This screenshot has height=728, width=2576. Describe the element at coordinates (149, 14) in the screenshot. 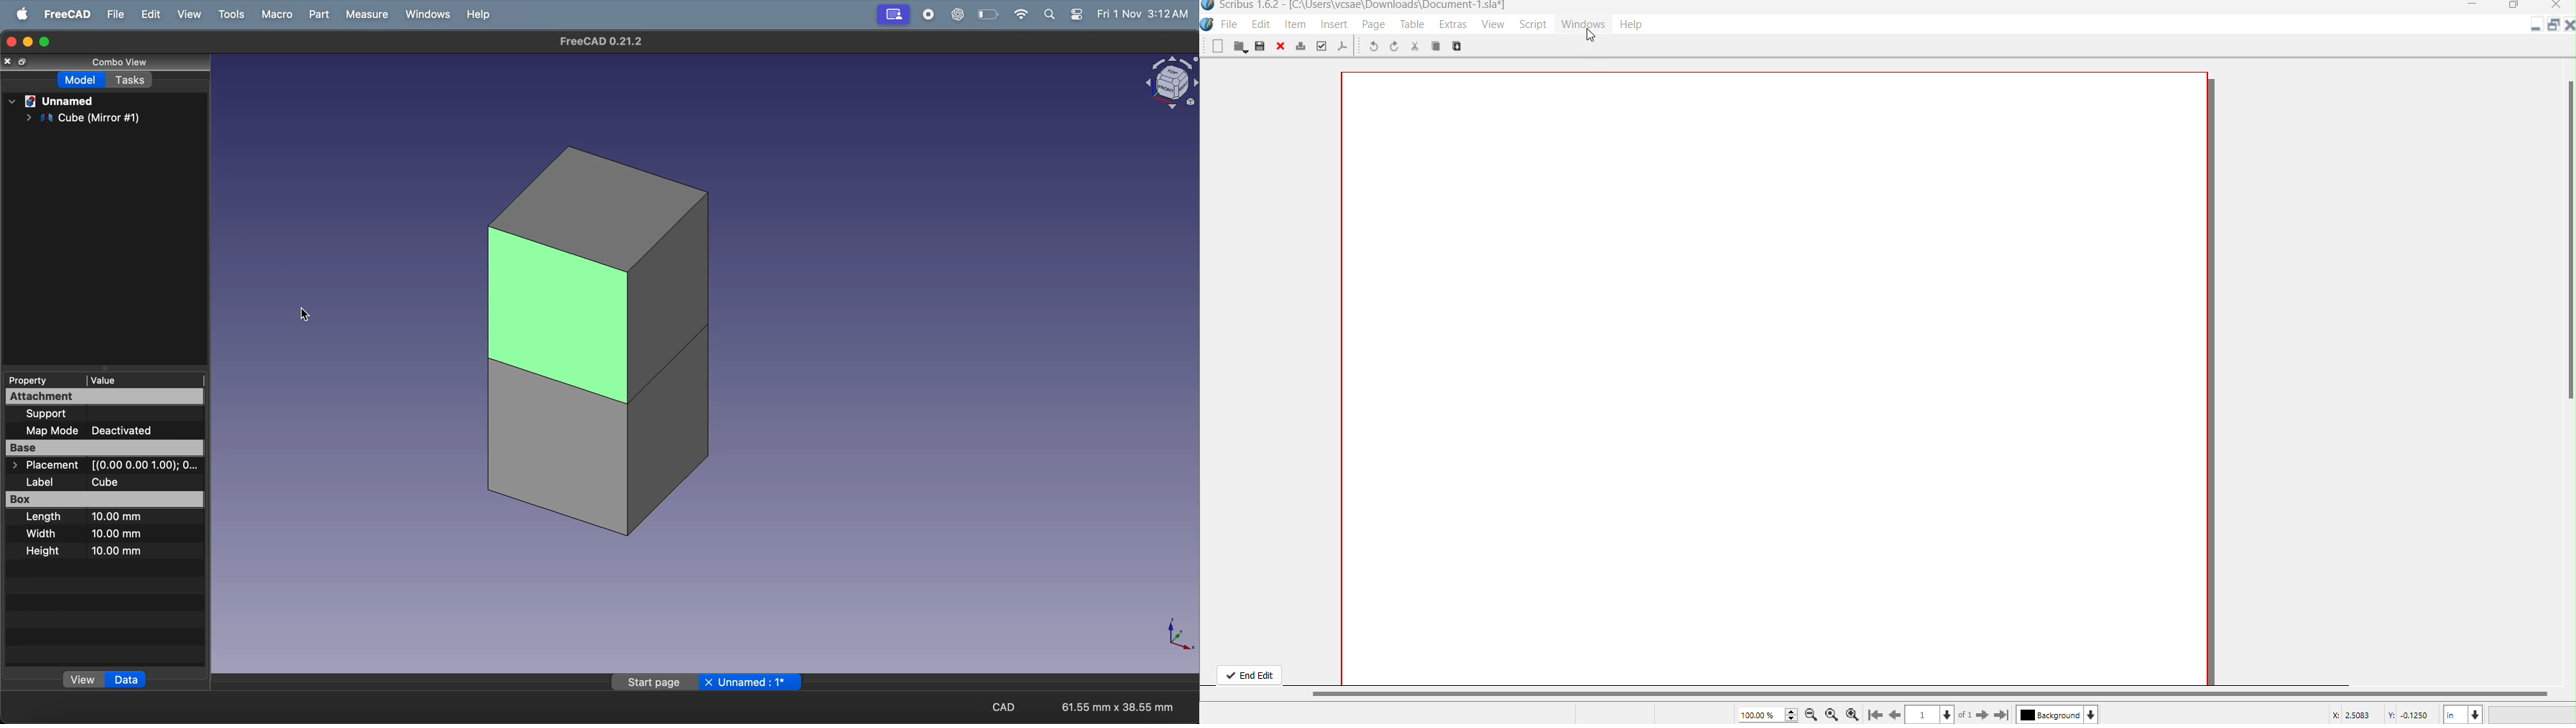

I see `edit` at that location.